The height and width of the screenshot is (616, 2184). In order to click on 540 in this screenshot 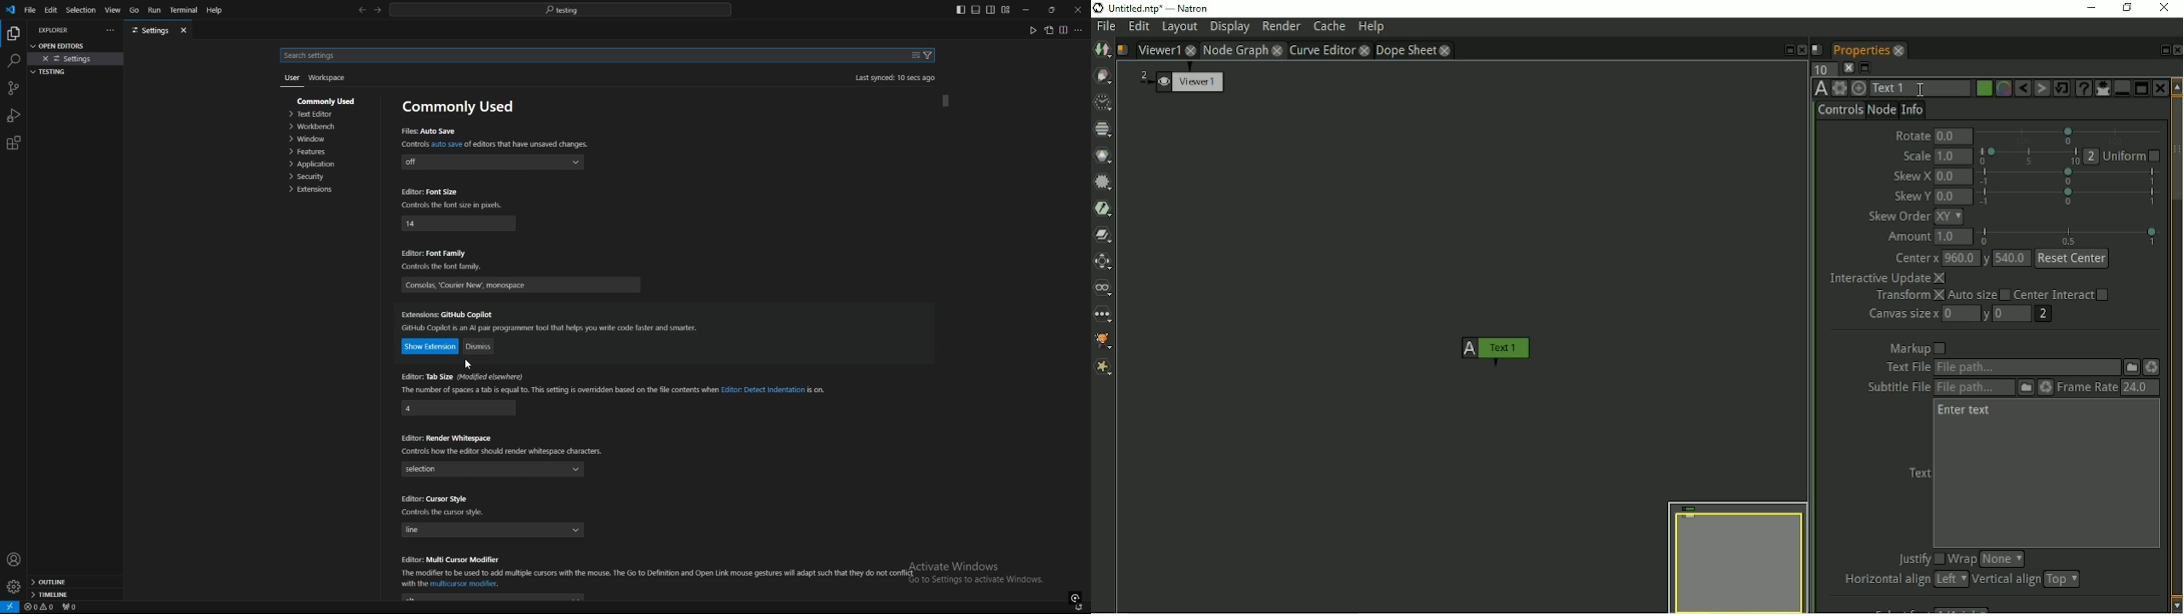, I will do `click(2014, 258)`.